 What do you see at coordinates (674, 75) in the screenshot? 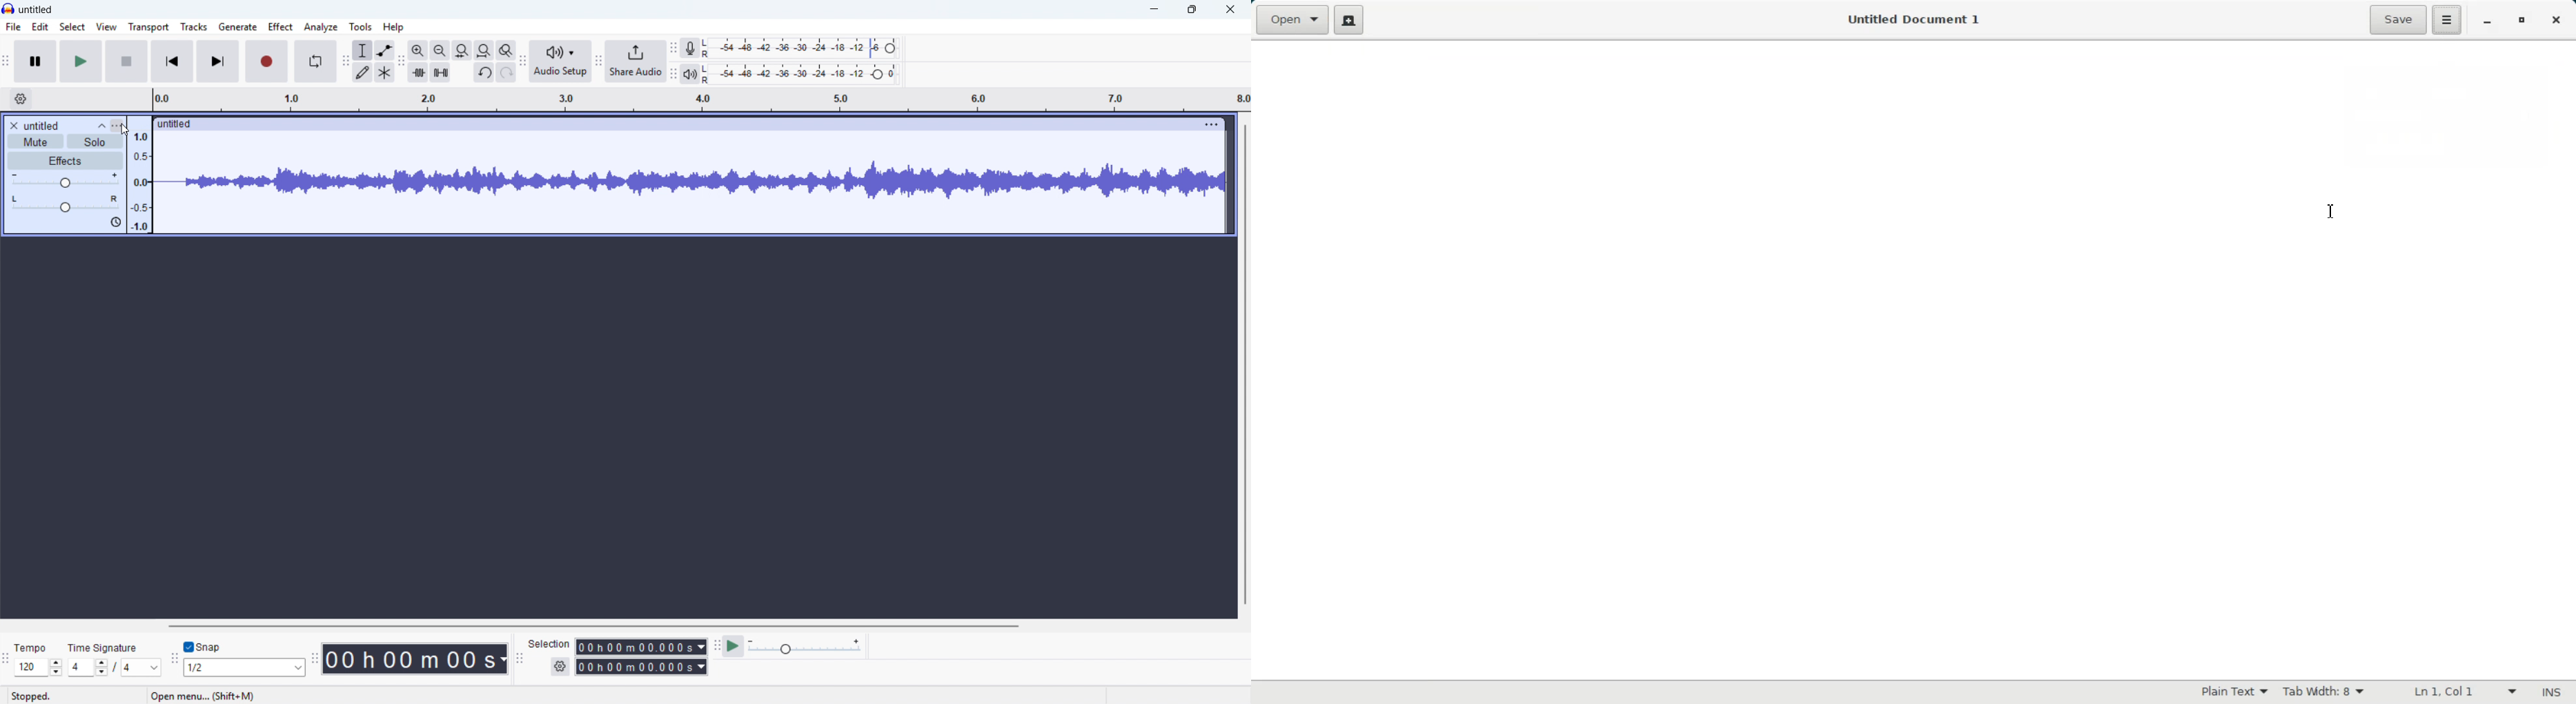
I see `Playback metre toolbar ` at bounding box center [674, 75].